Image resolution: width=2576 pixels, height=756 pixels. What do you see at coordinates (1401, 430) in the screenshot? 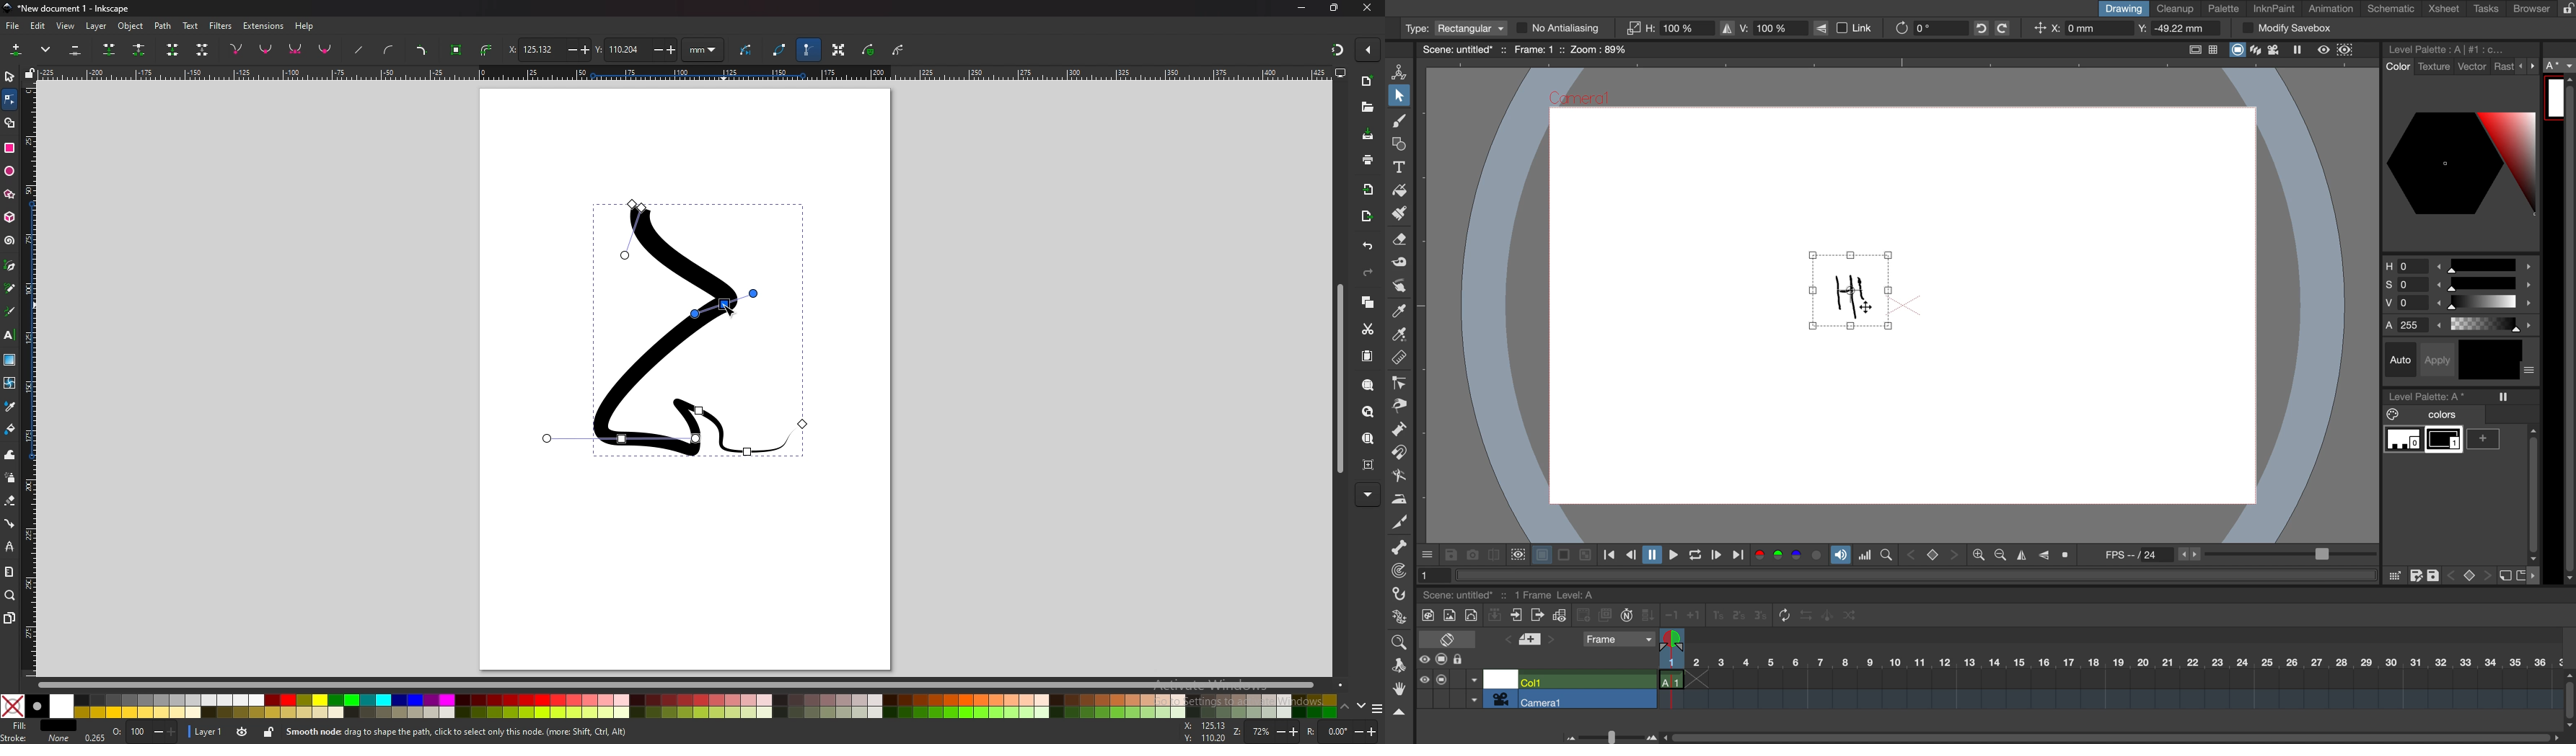
I see `pump tool` at bounding box center [1401, 430].